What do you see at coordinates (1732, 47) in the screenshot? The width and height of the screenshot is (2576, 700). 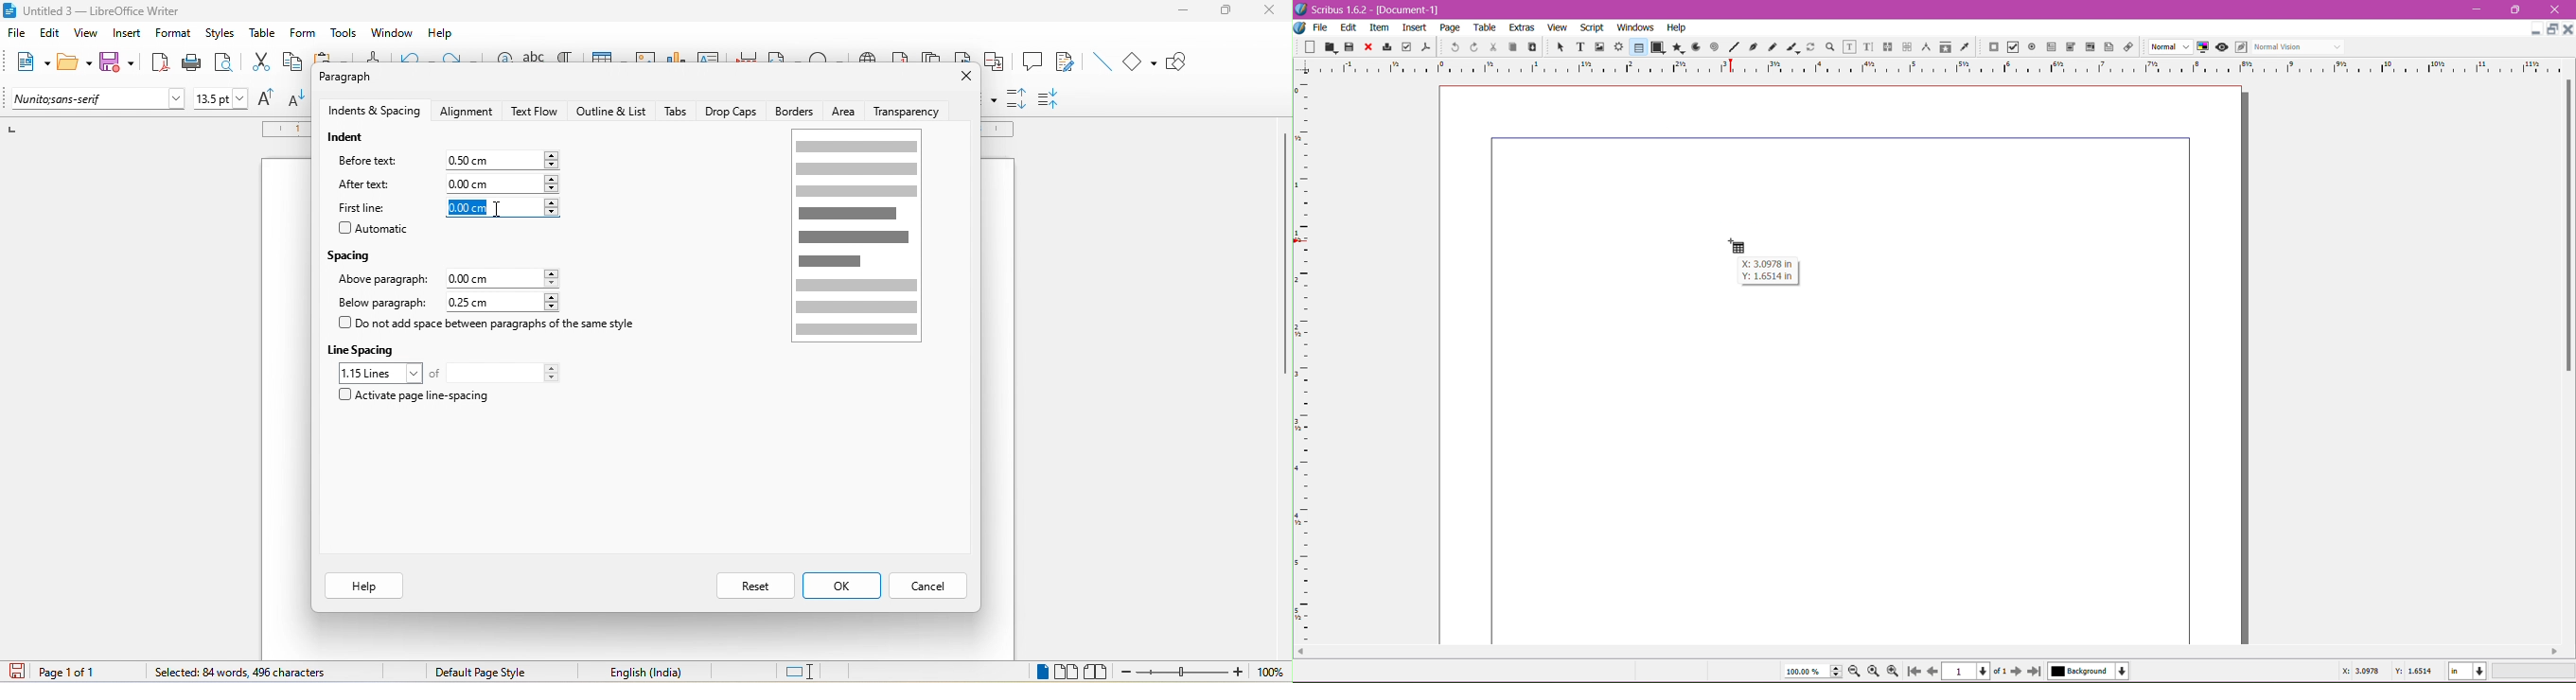 I see `Line` at bounding box center [1732, 47].